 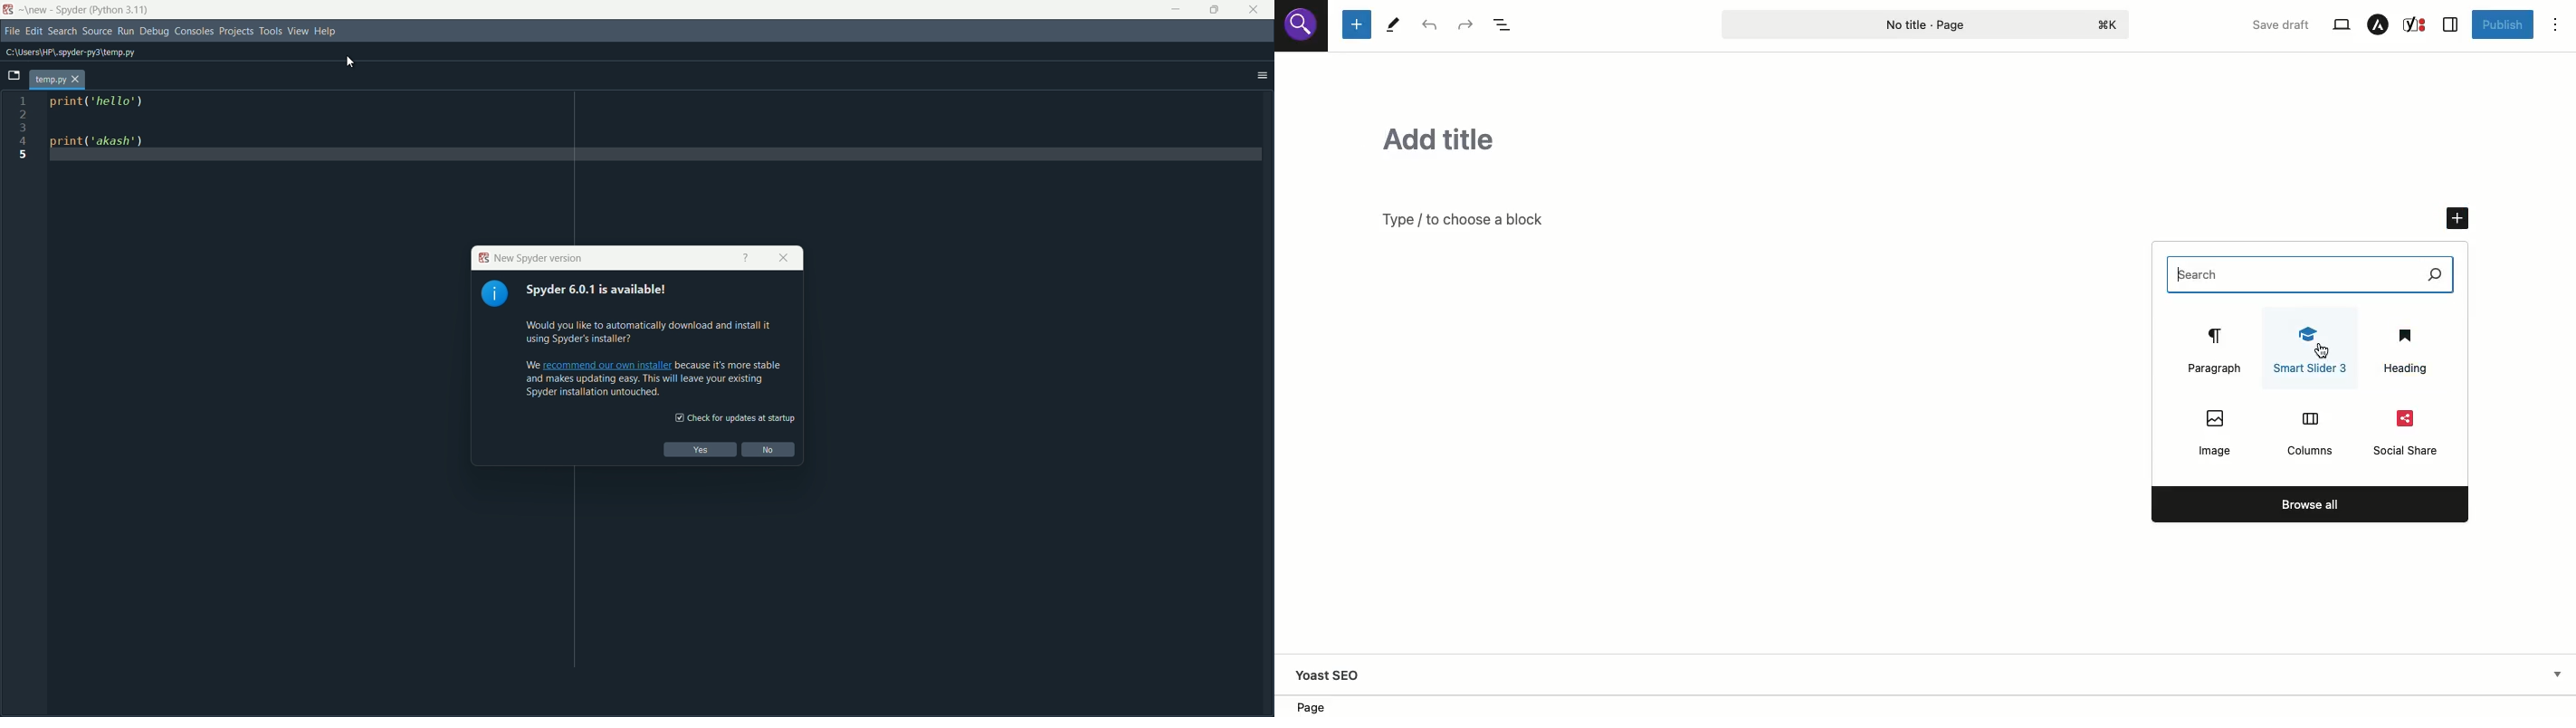 What do you see at coordinates (9, 9) in the screenshot?
I see `app icon` at bounding box center [9, 9].